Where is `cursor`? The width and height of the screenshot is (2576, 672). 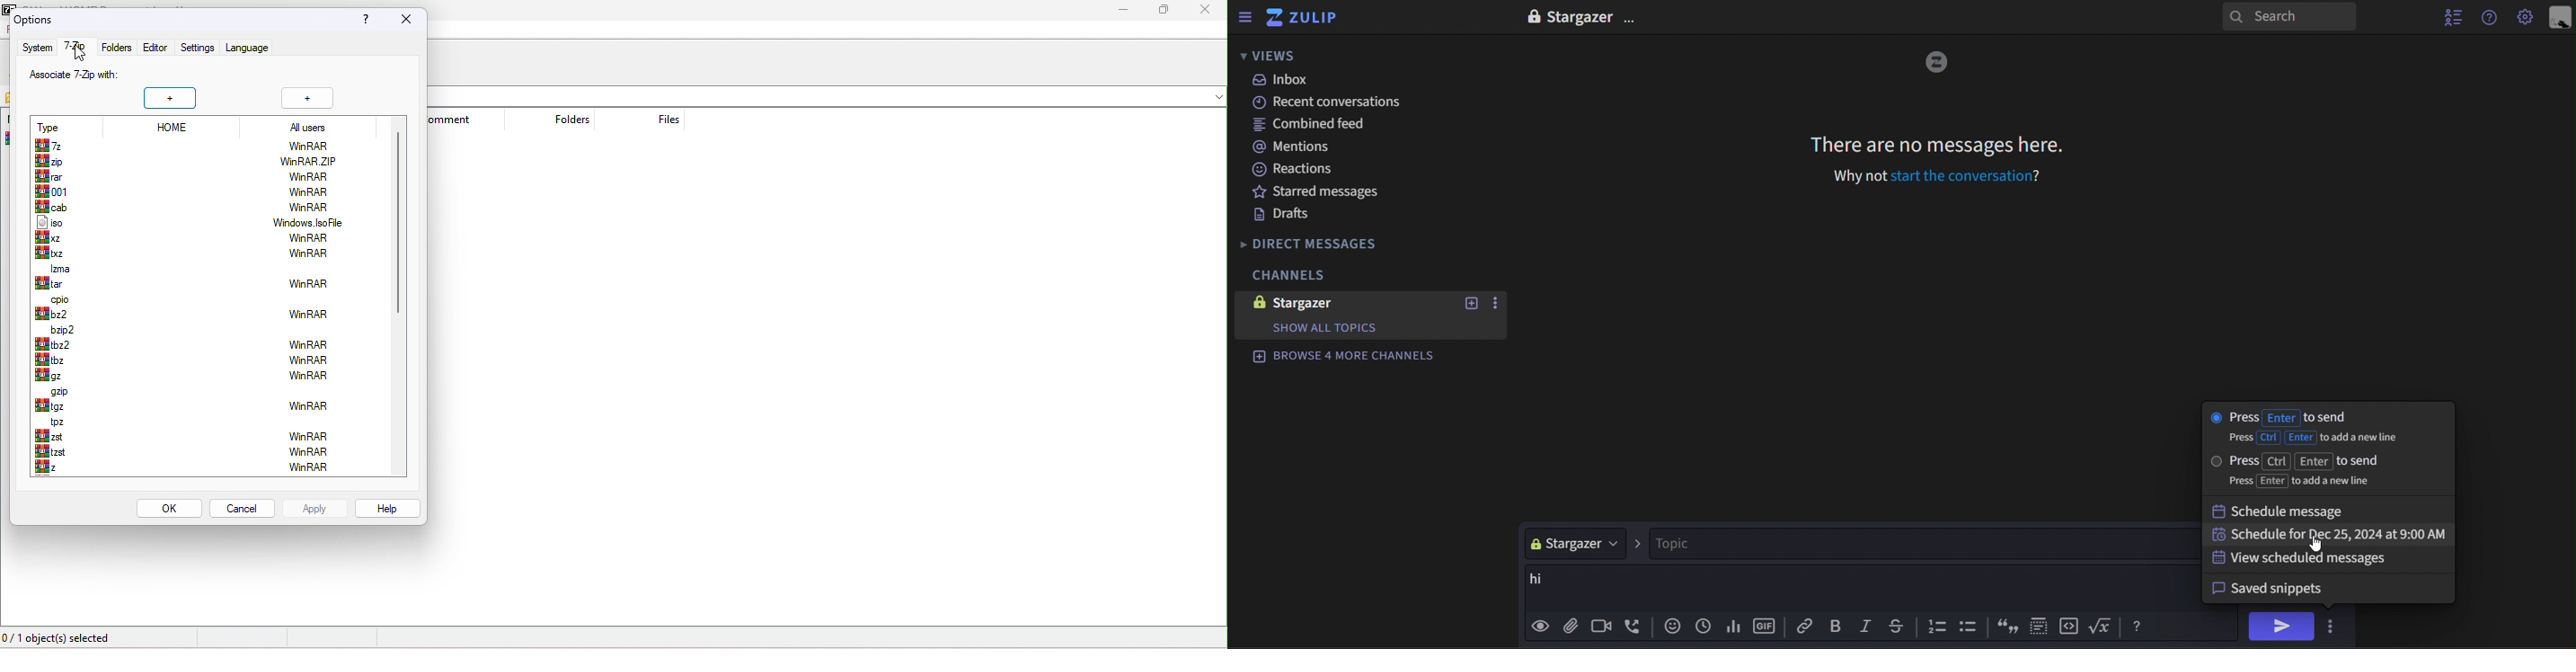 cursor is located at coordinates (2321, 544).